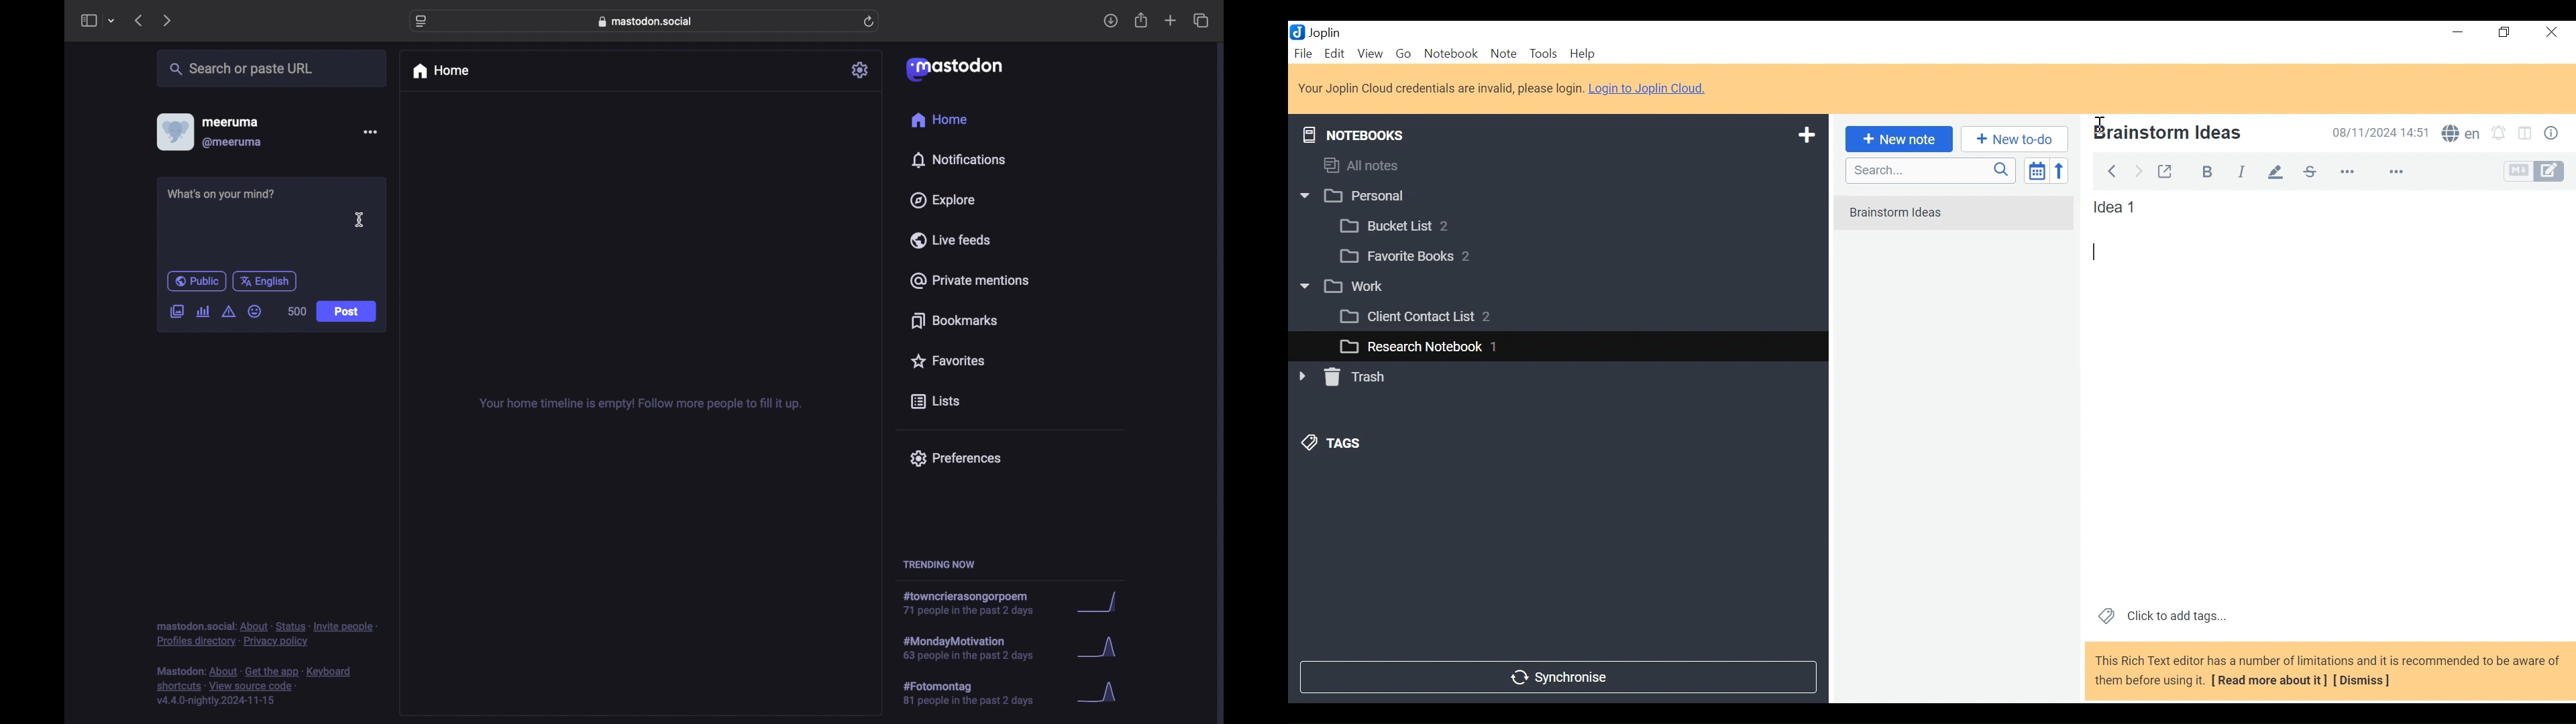  Describe the element at coordinates (166, 21) in the screenshot. I see `next` at that location.